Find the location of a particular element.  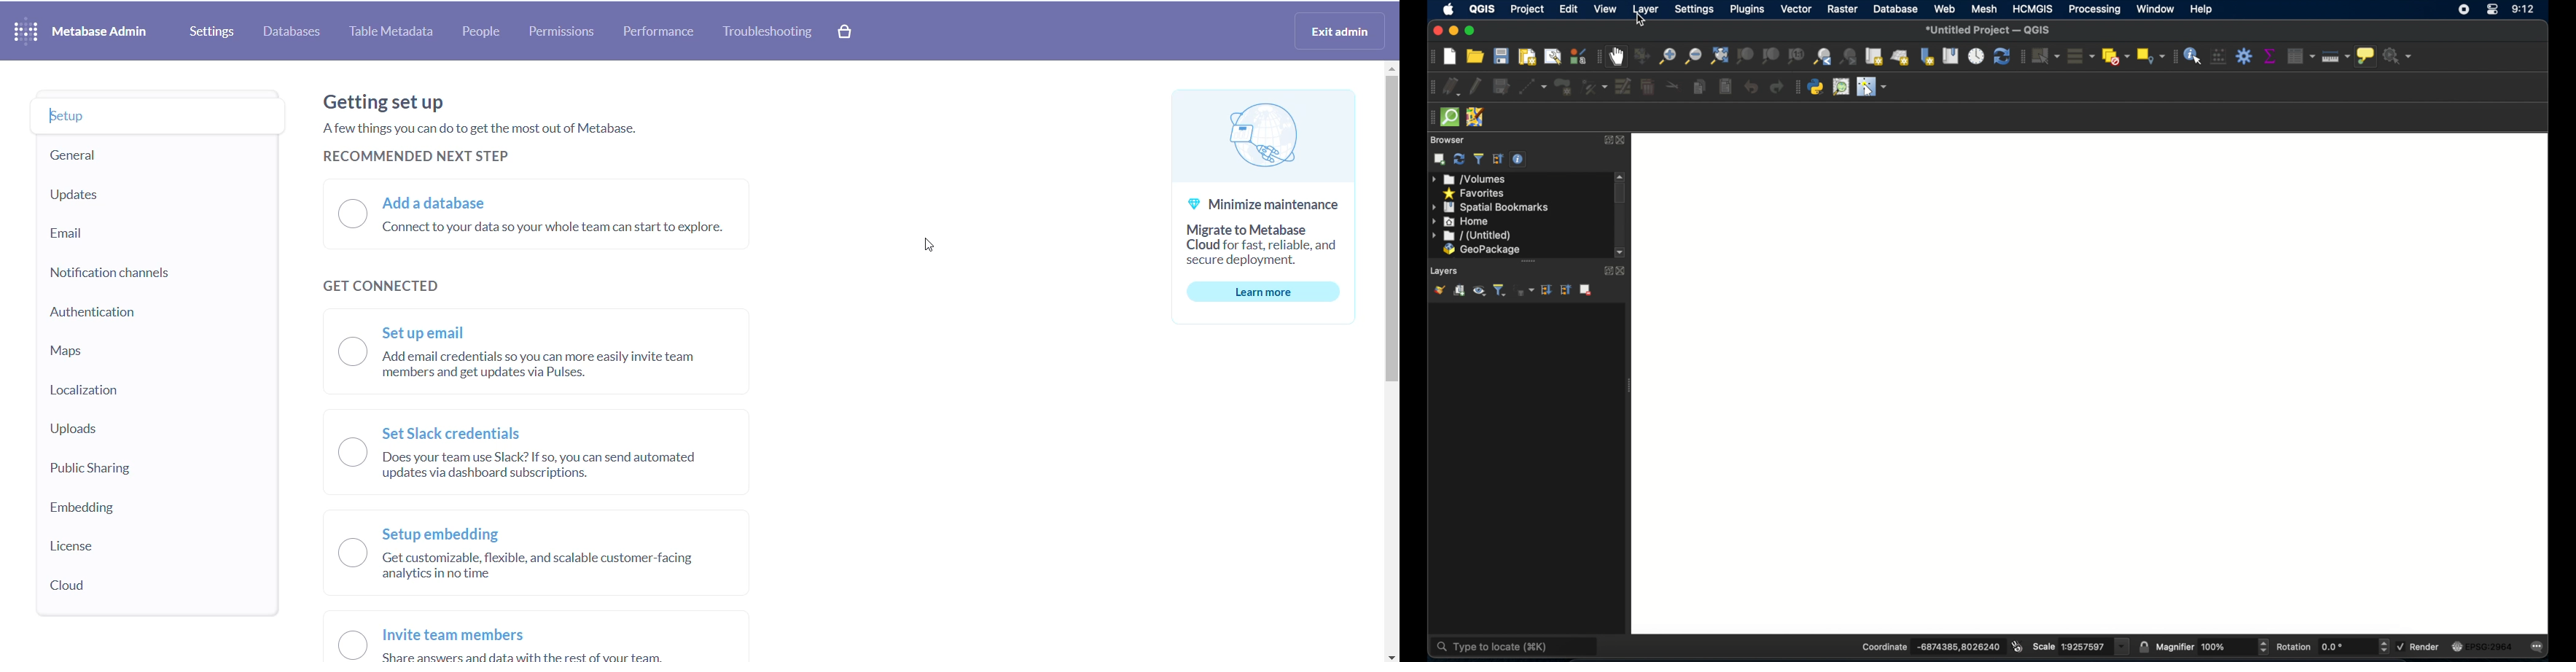

show layout manager is located at coordinates (1552, 56).